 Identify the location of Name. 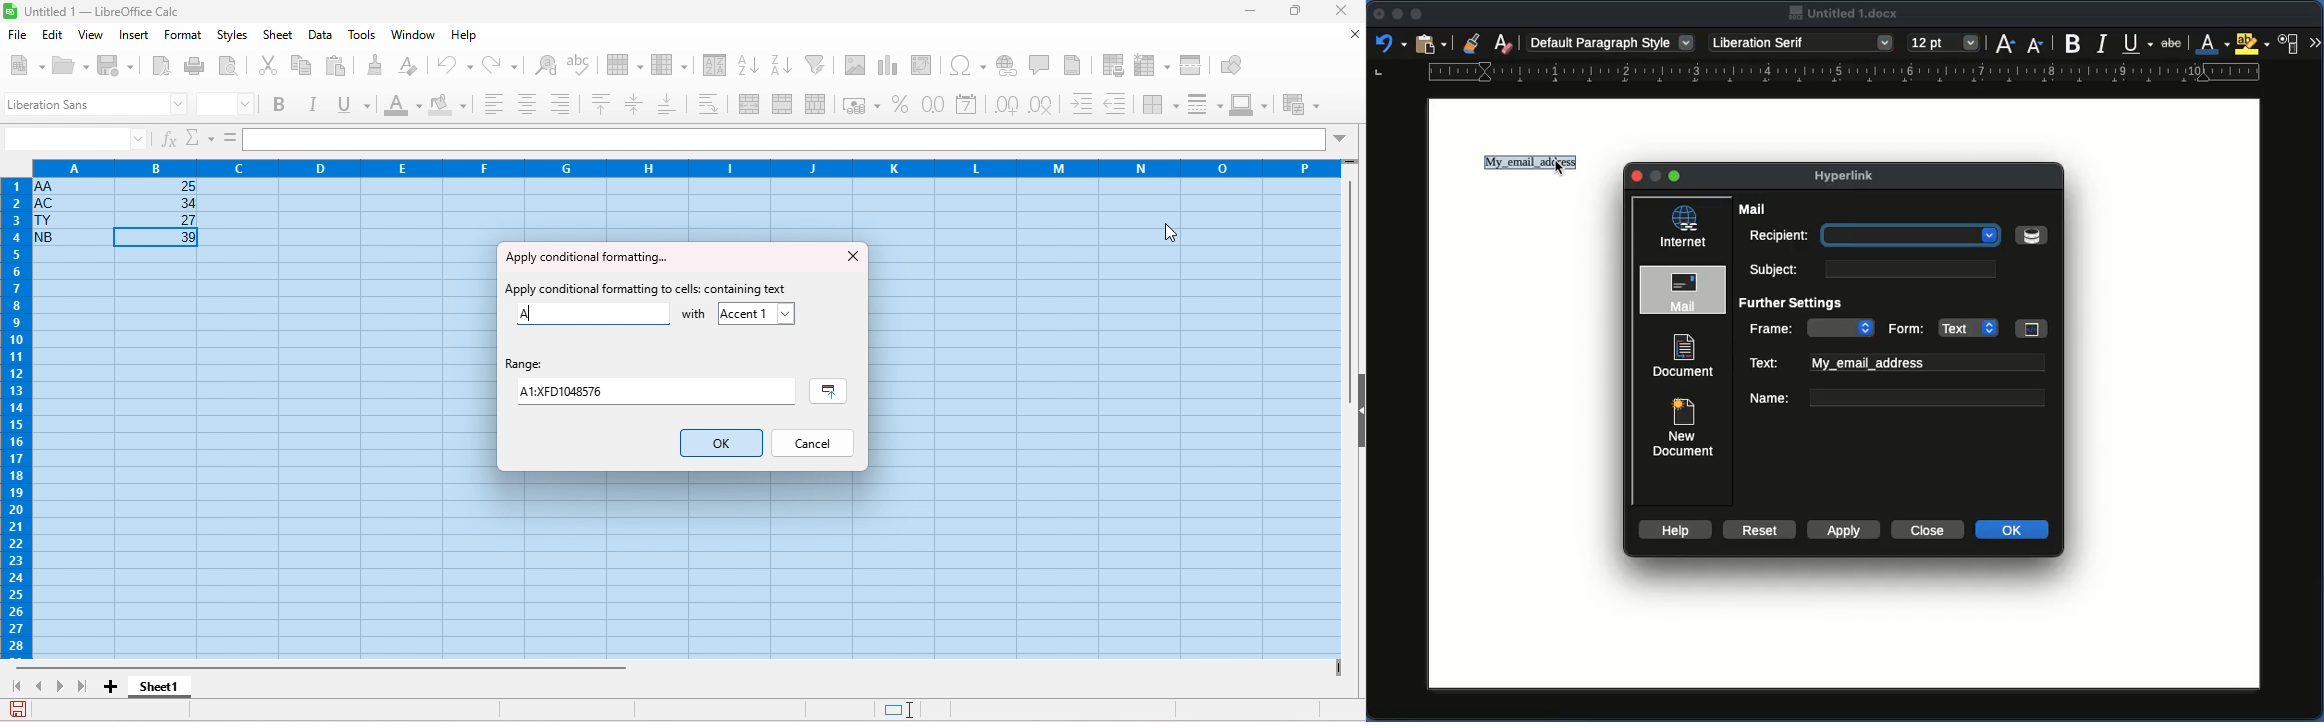
(1896, 397).